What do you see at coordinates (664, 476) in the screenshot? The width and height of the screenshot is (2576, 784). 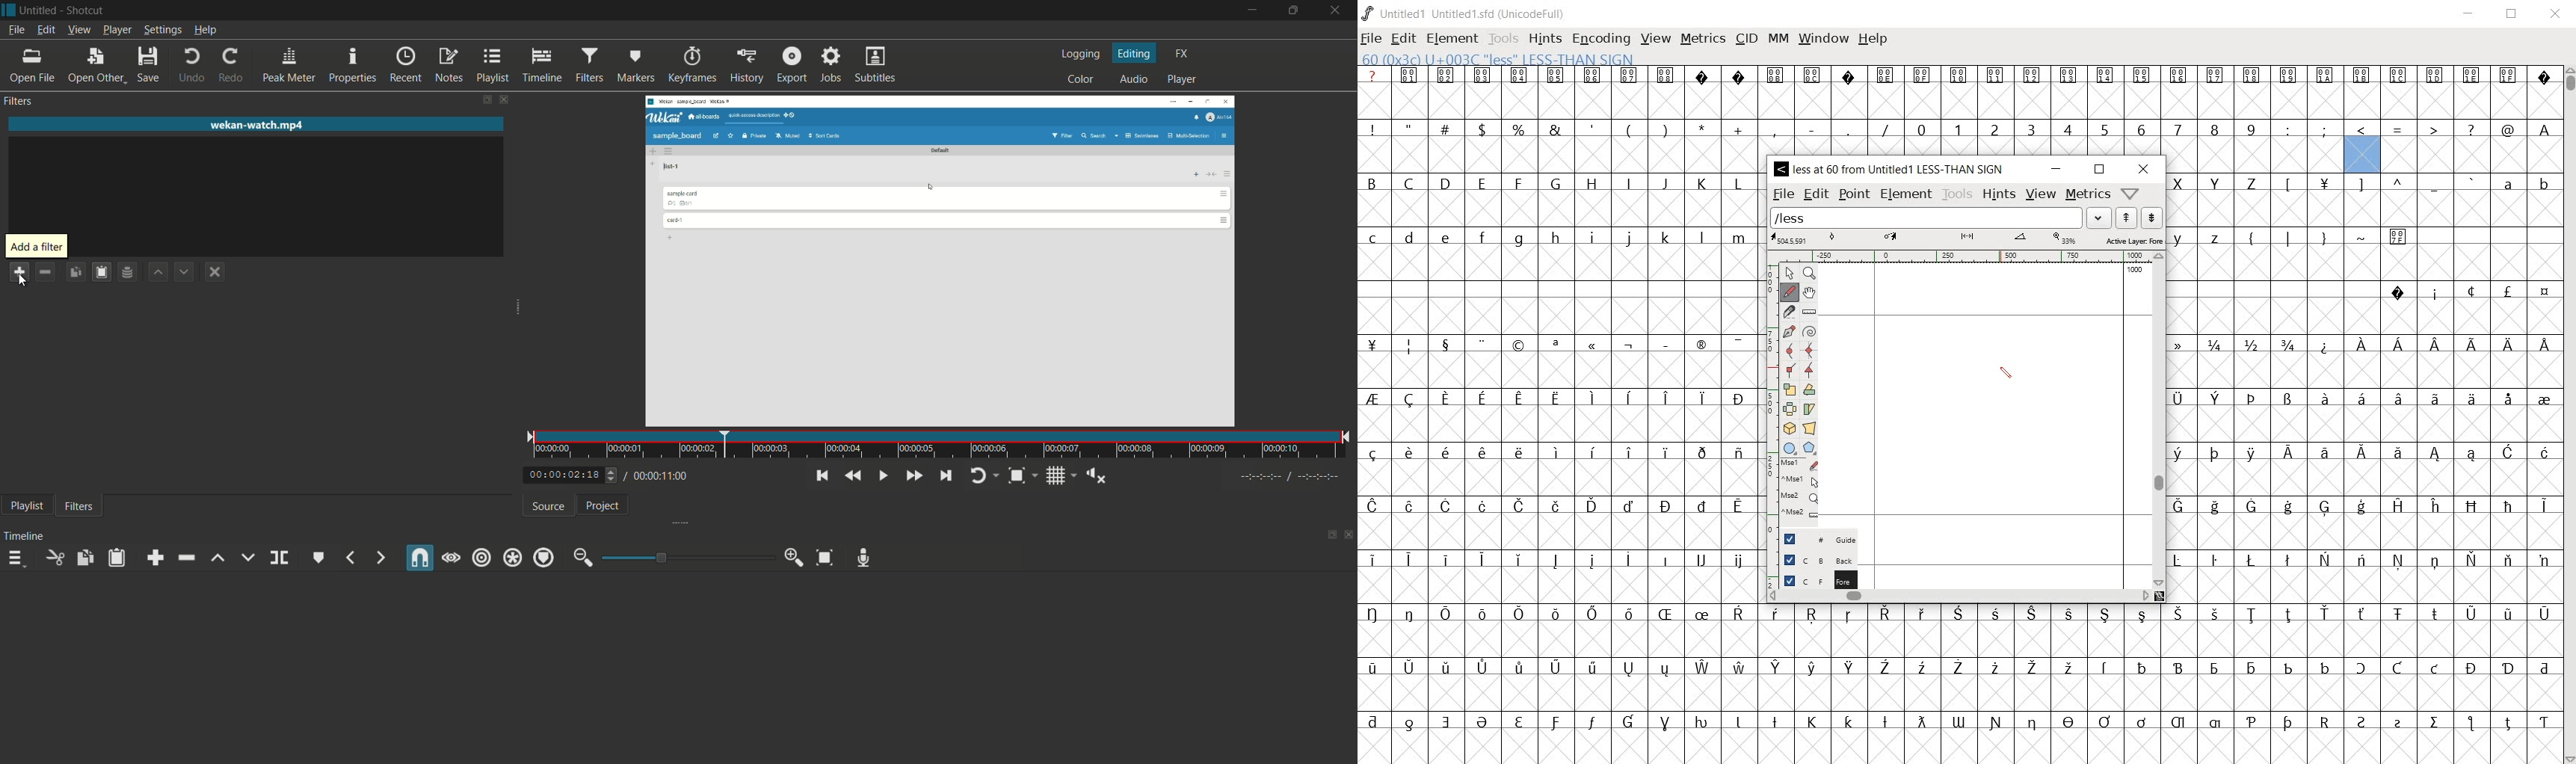 I see `total time` at bounding box center [664, 476].